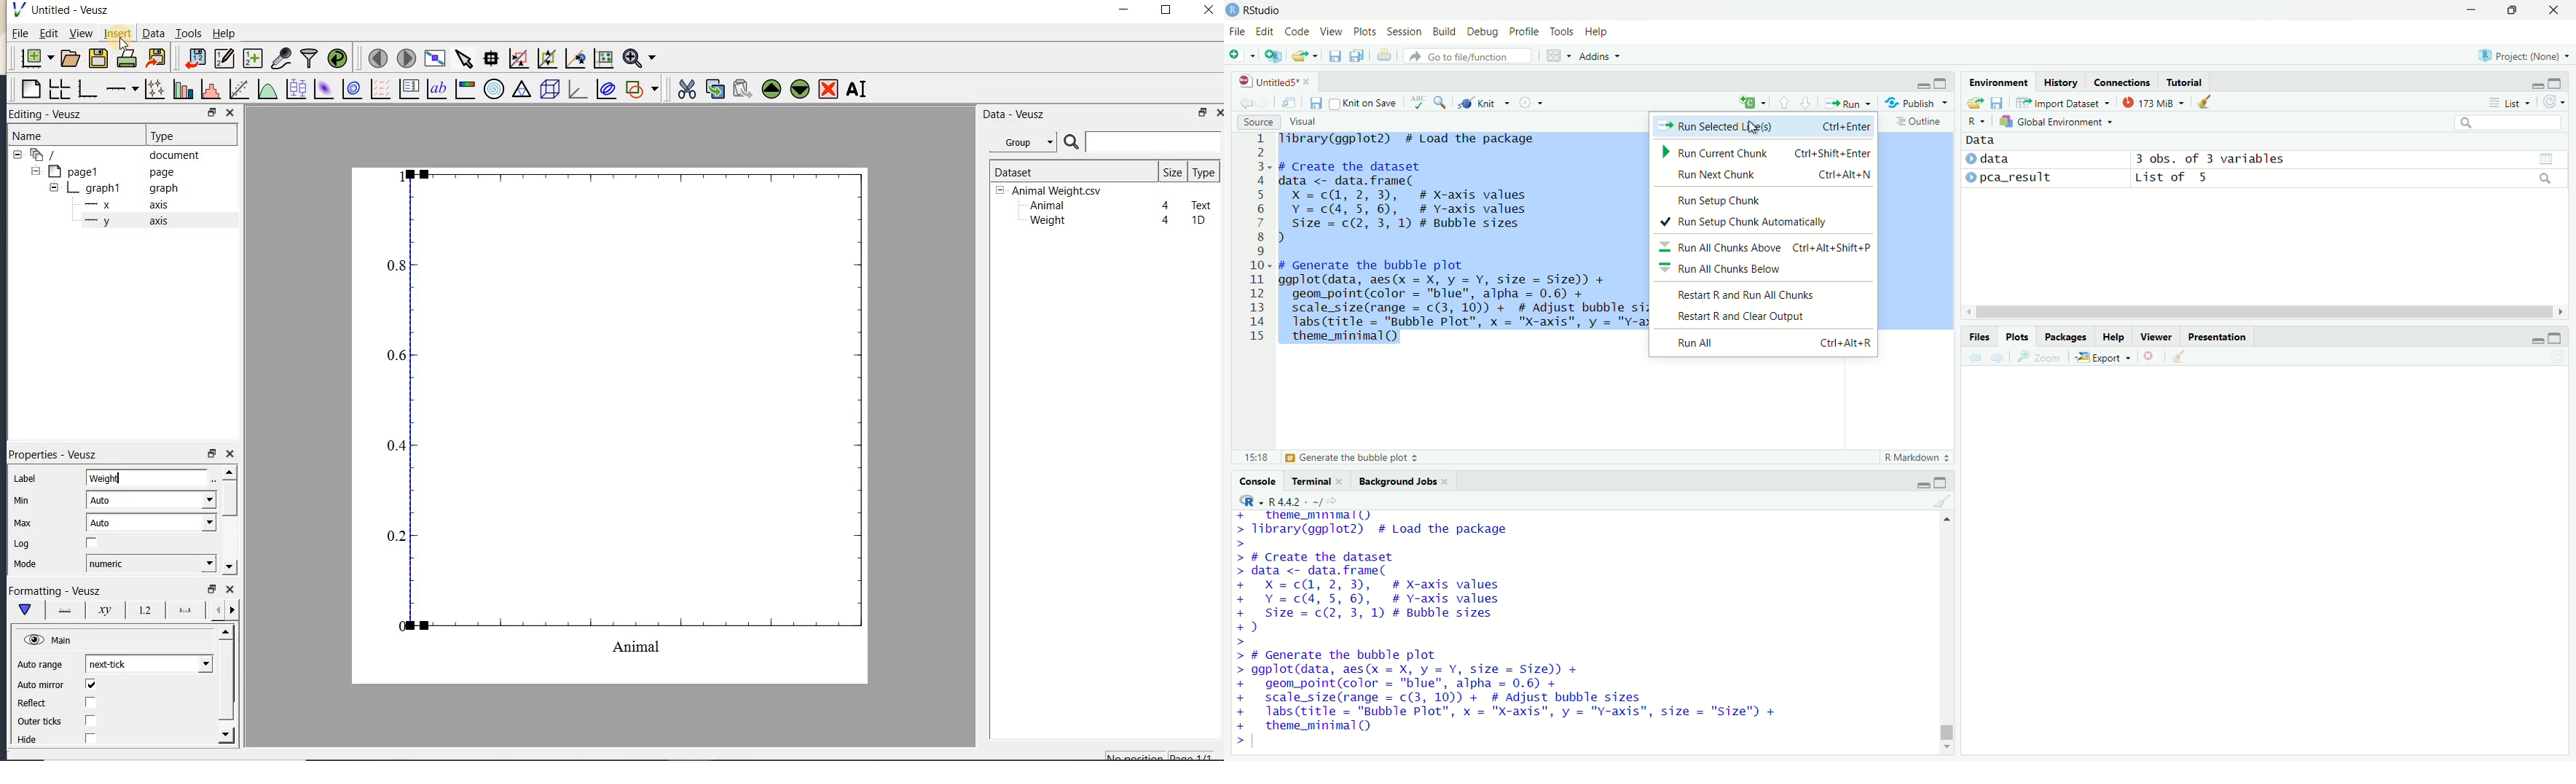 This screenshot has width=2576, height=784. I want to click on help, so click(1597, 33).